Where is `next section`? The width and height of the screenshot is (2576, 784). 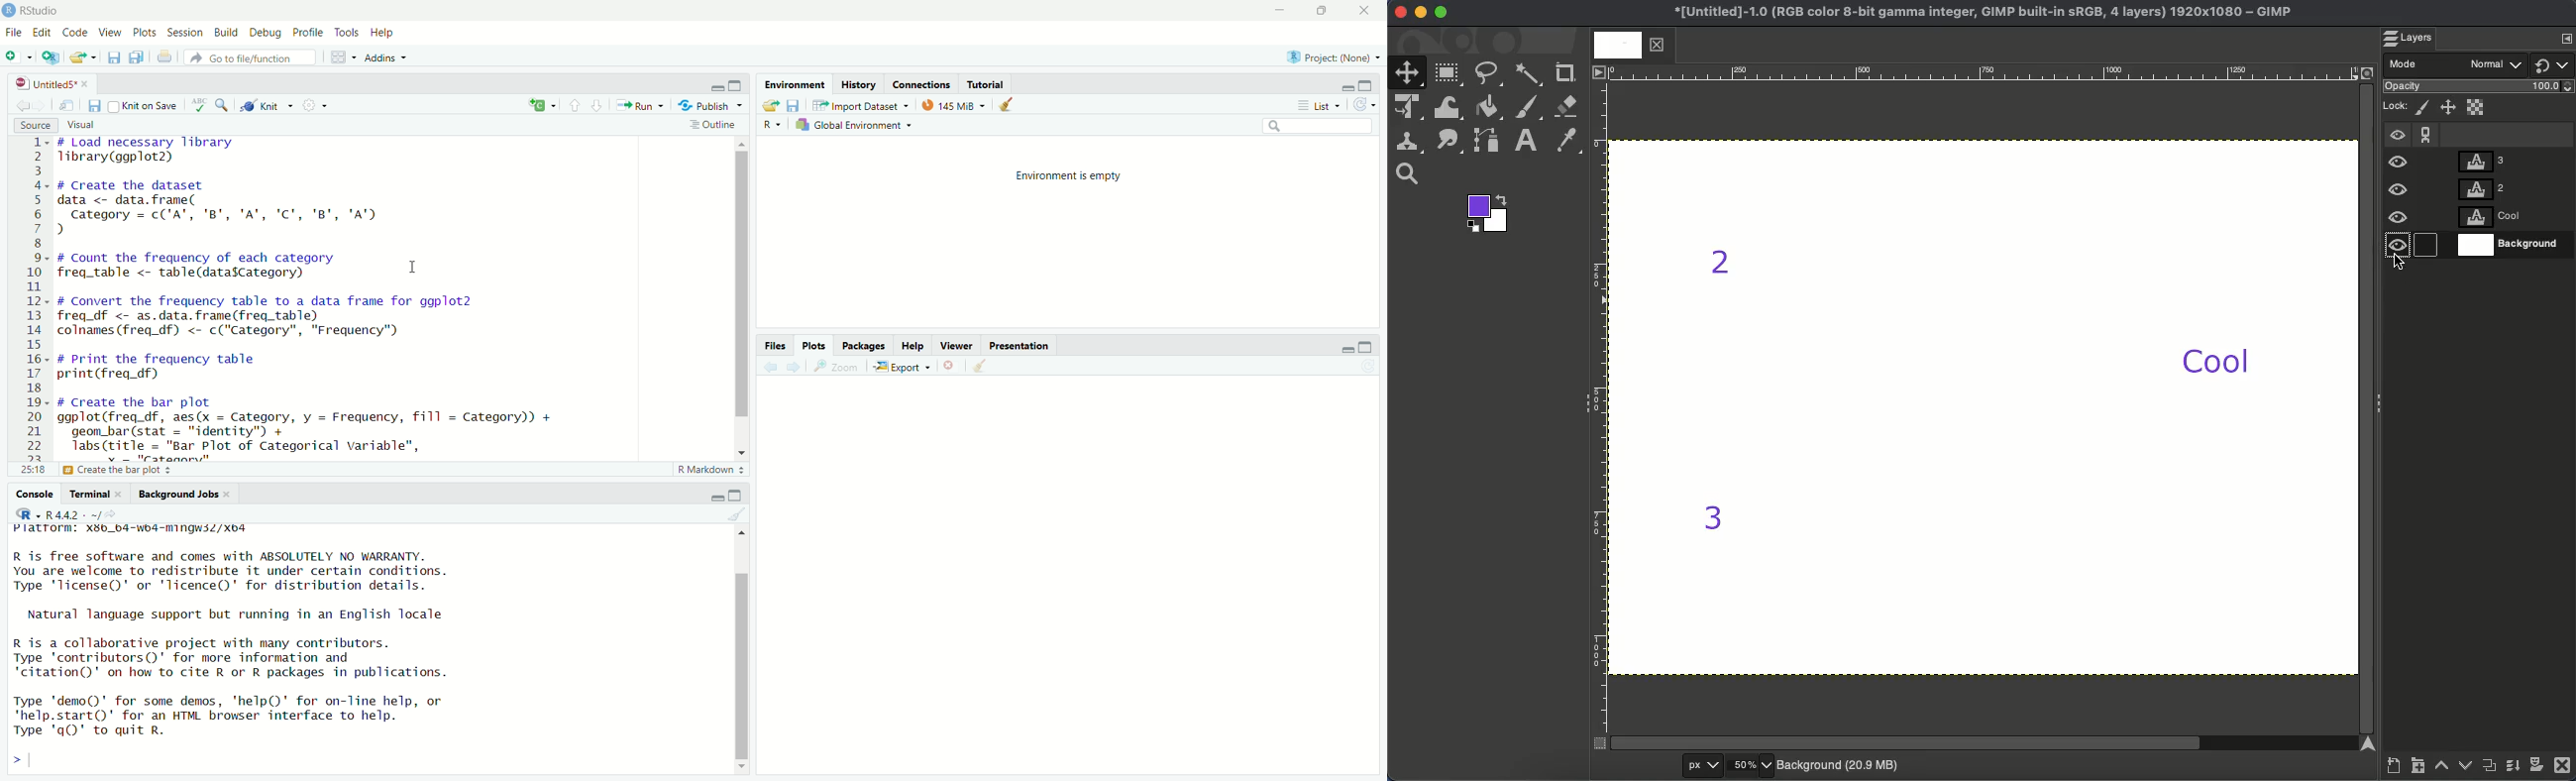 next section is located at coordinates (599, 108).